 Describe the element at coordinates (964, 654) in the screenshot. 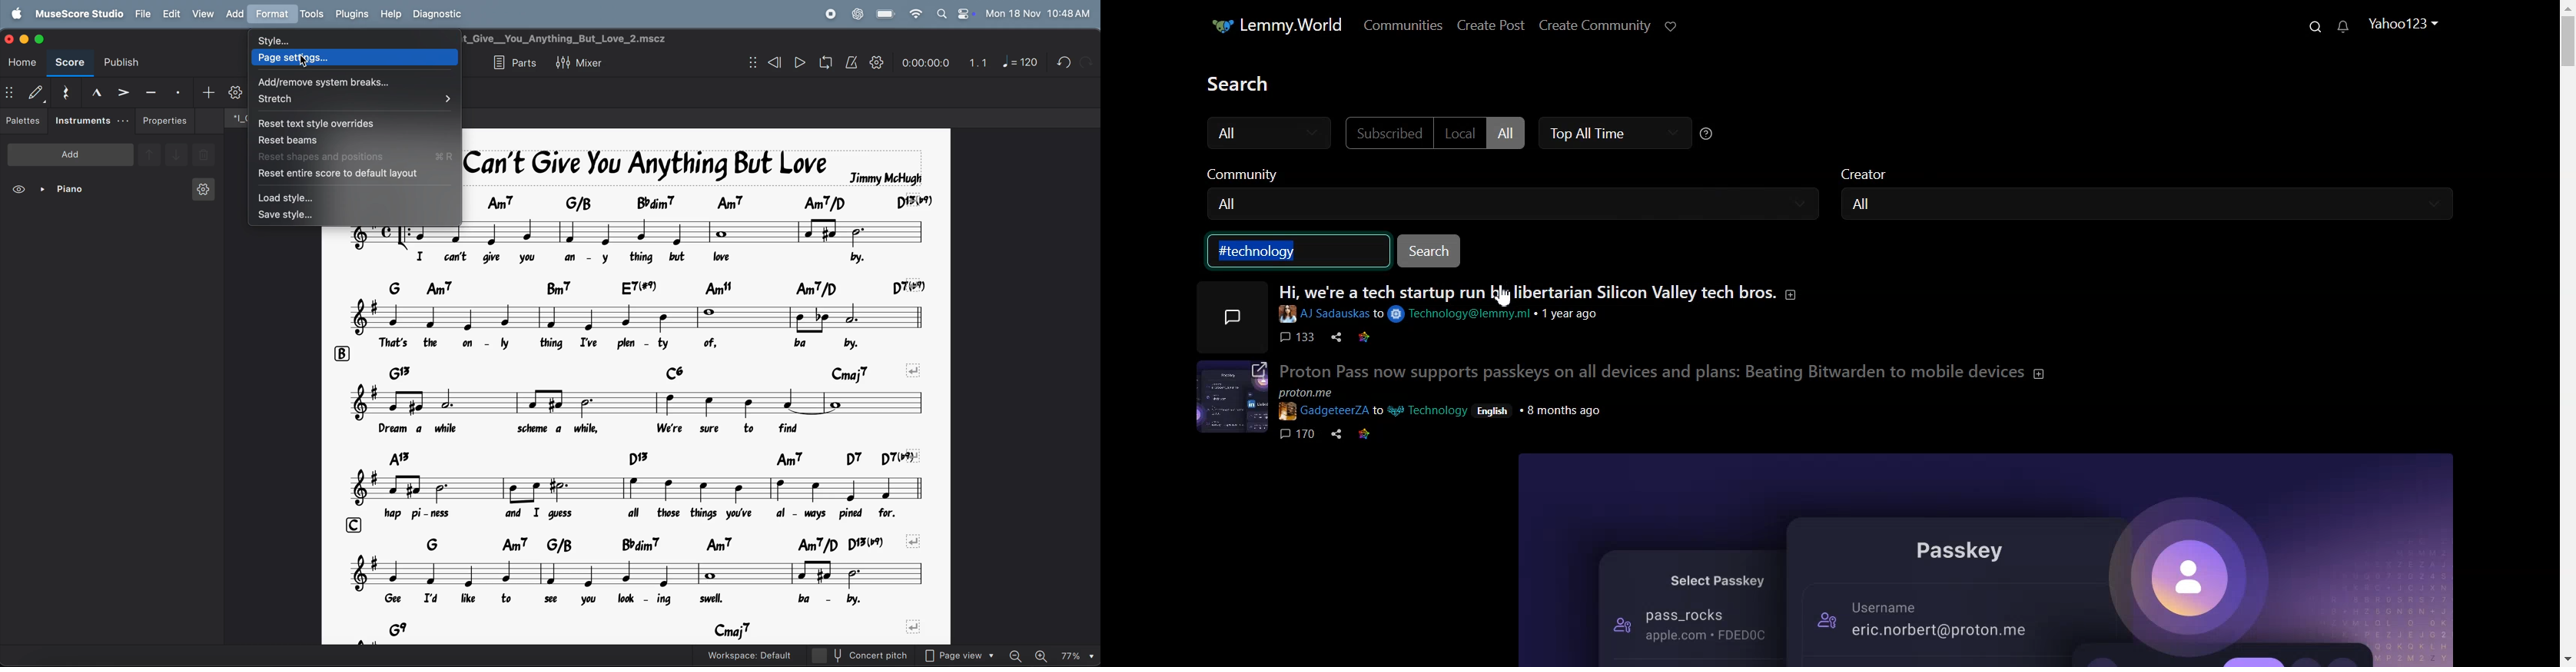

I see `page view` at that location.